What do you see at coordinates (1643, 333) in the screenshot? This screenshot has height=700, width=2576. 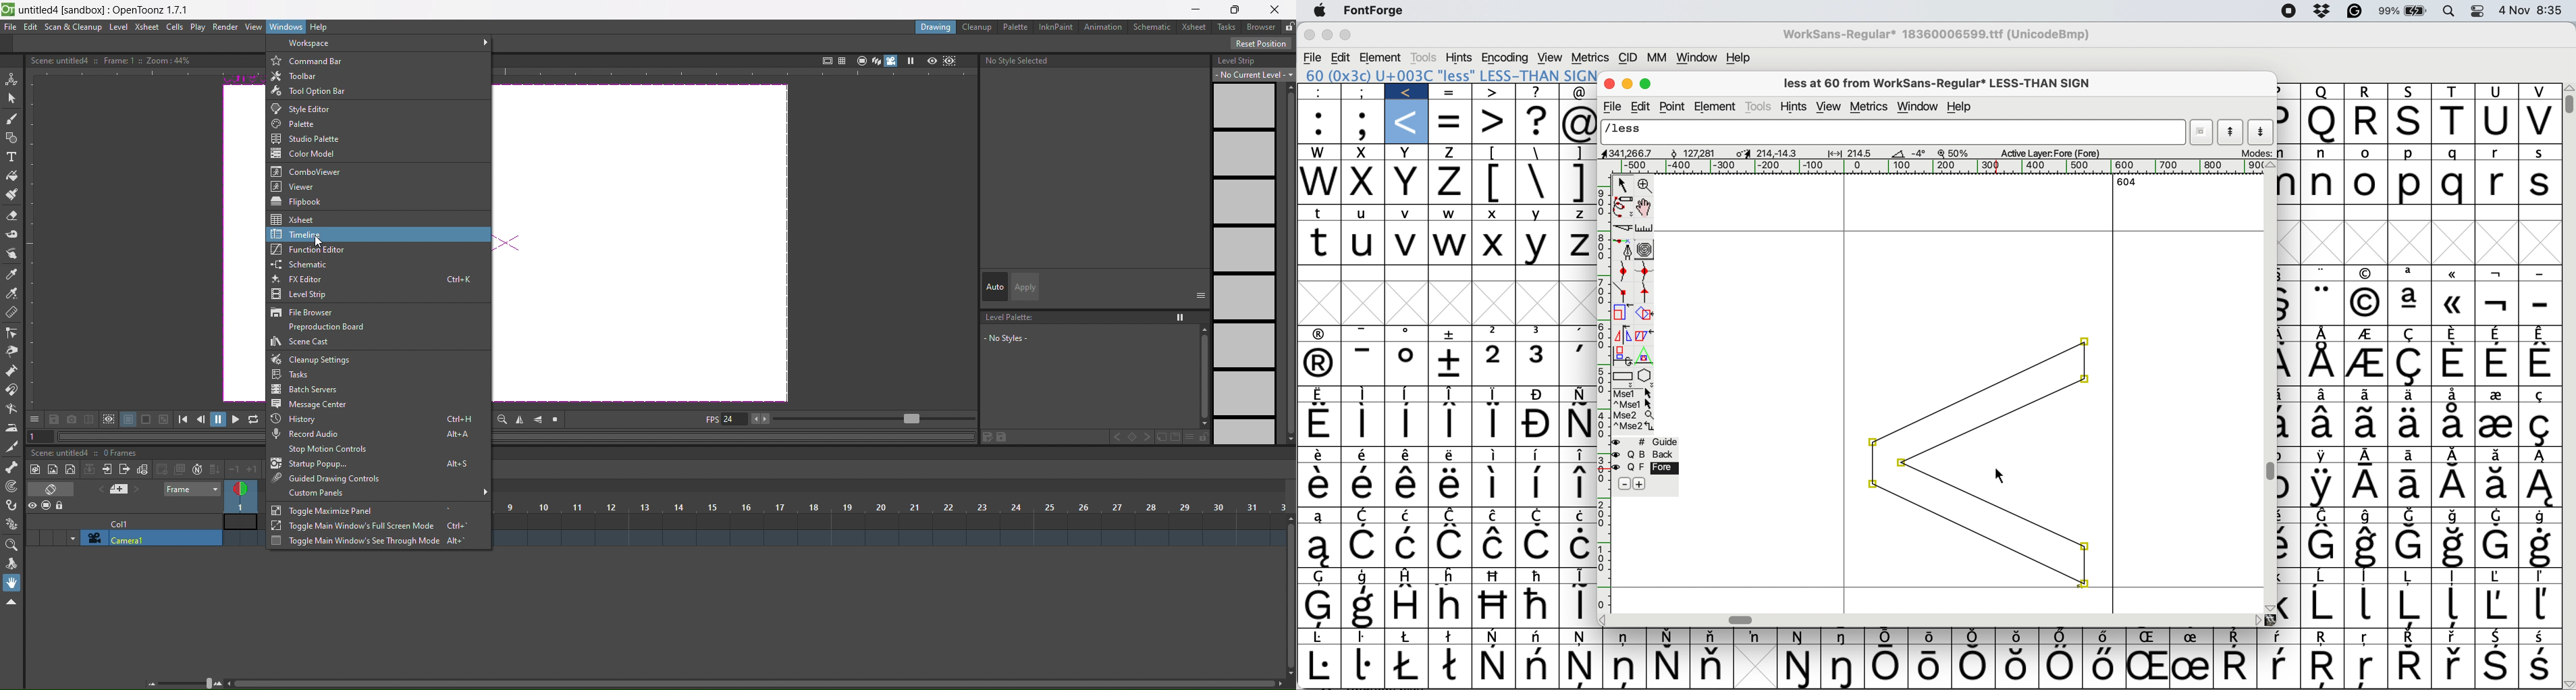 I see `skew the selection` at bounding box center [1643, 333].